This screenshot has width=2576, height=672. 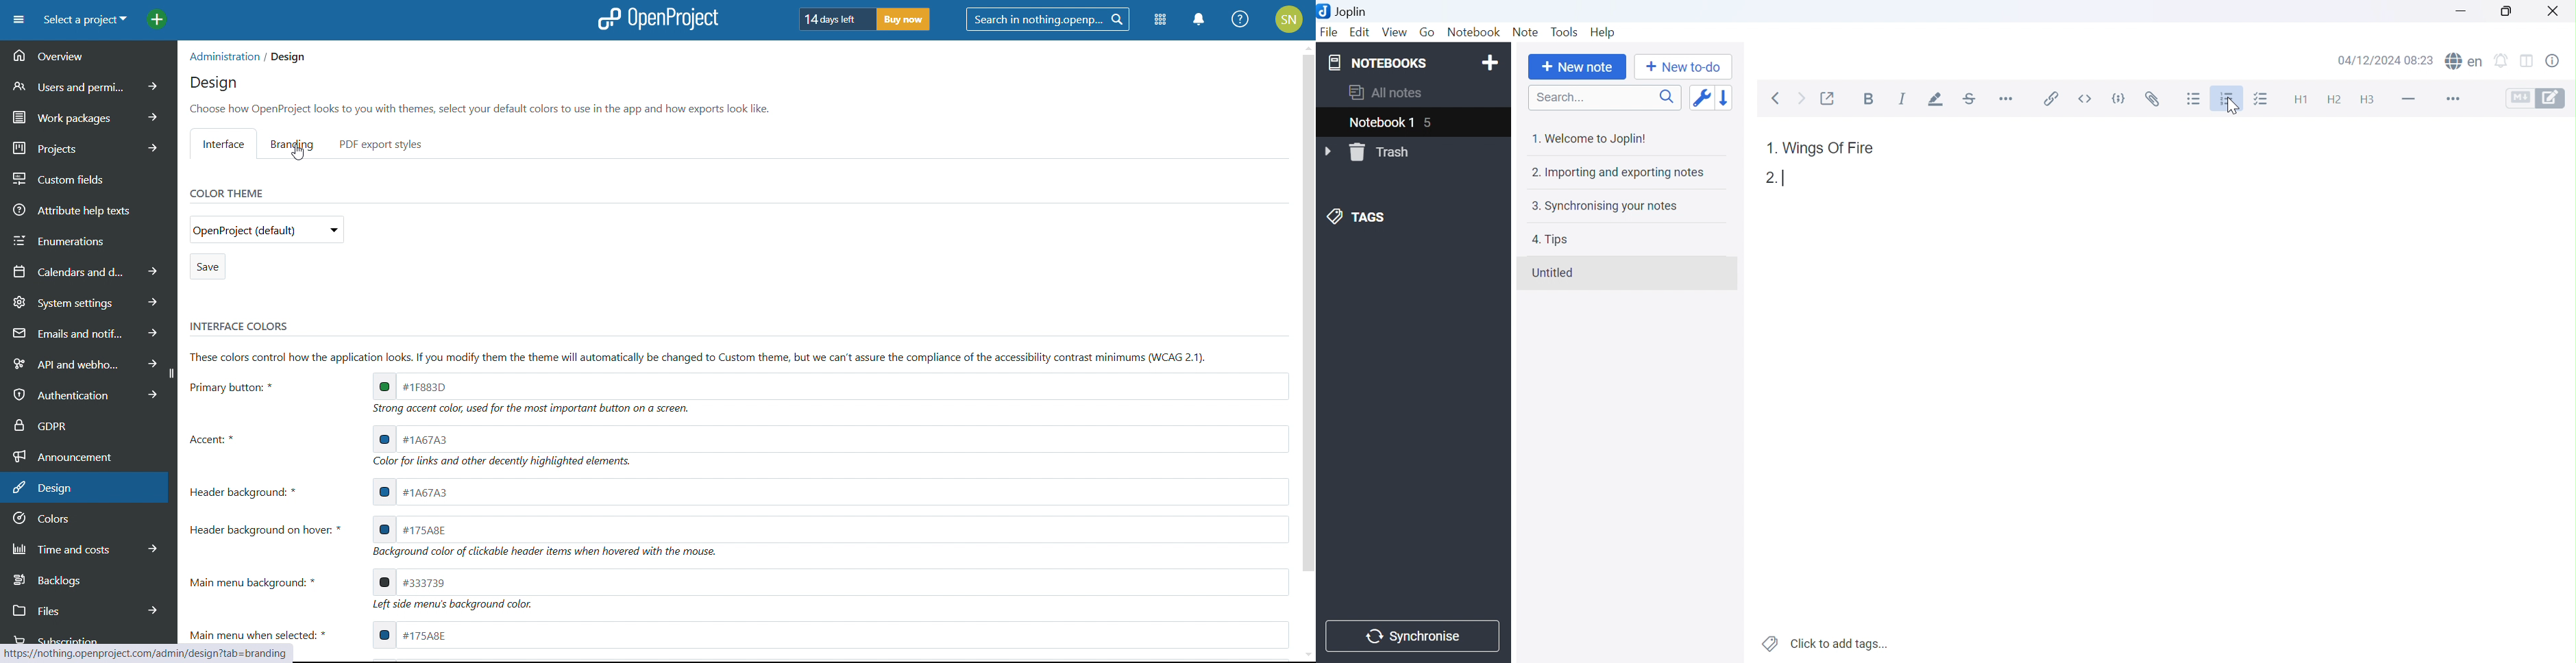 What do you see at coordinates (2119, 101) in the screenshot?
I see `Code` at bounding box center [2119, 101].